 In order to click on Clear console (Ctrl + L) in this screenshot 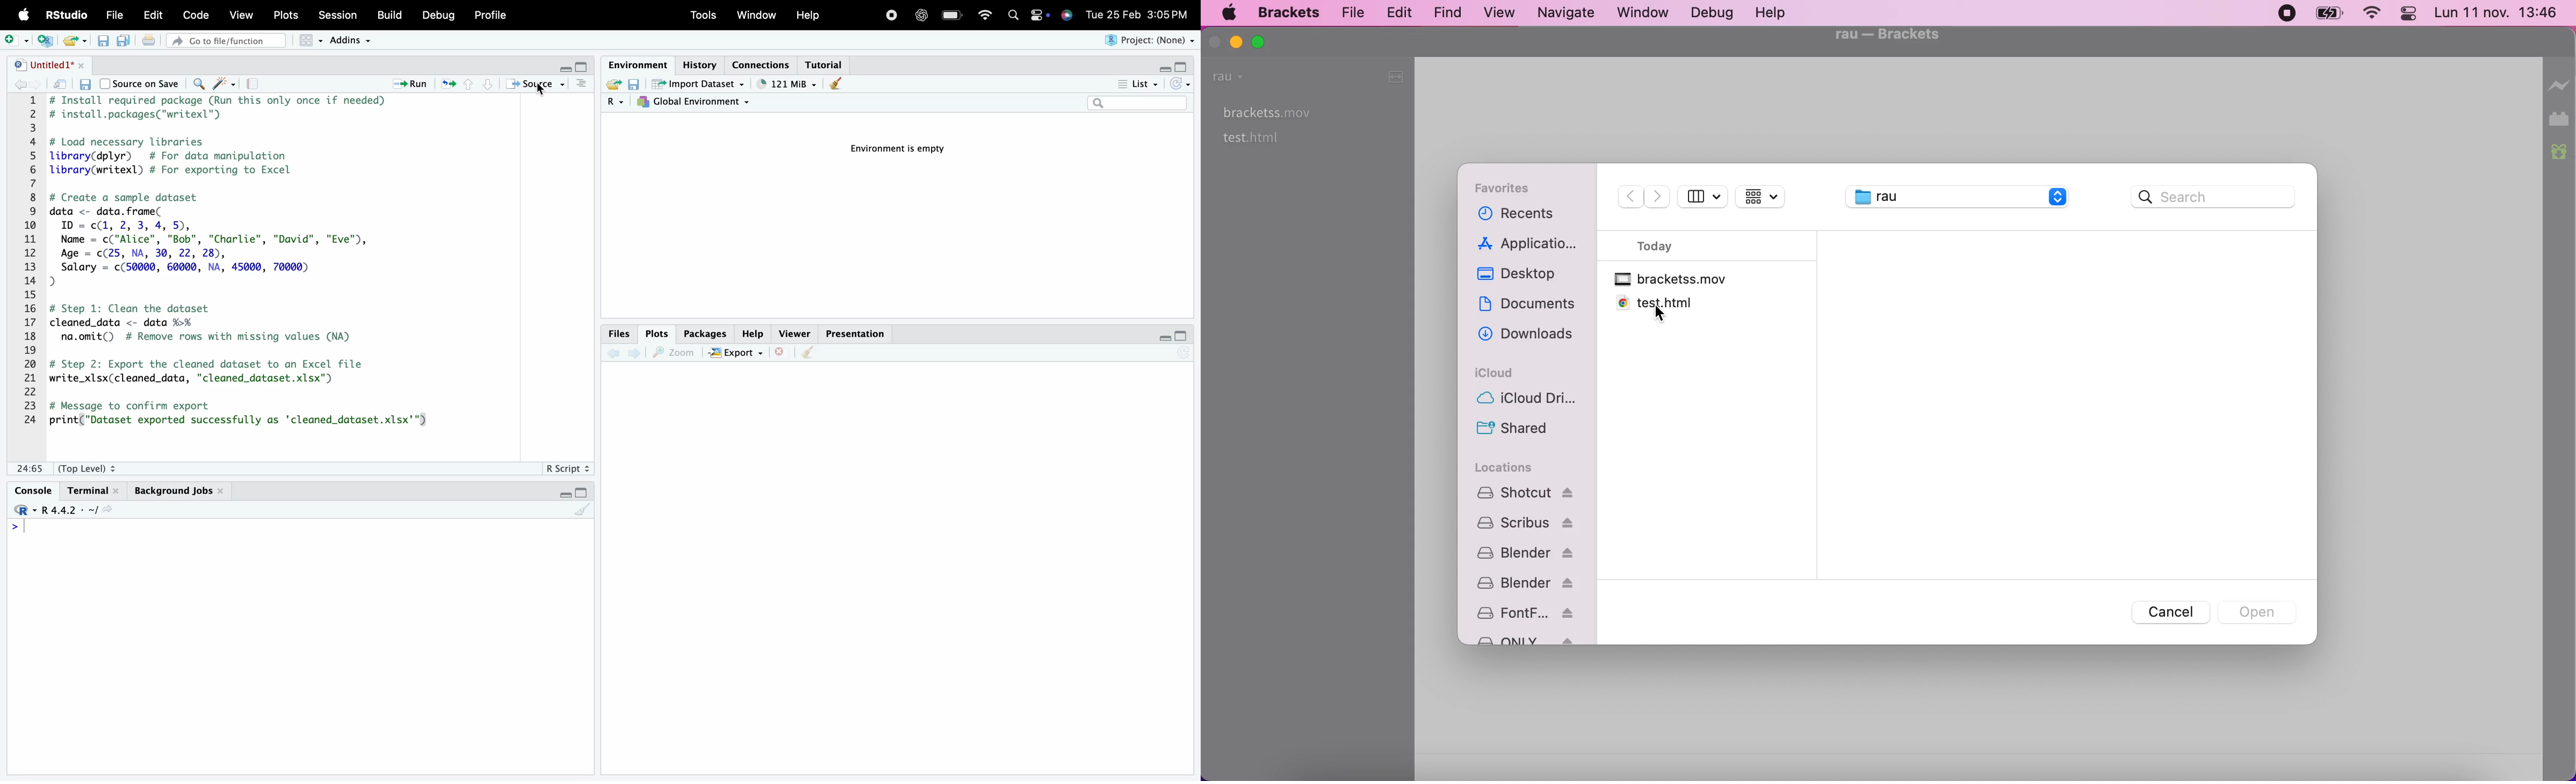, I will do `click(812, 353)`.